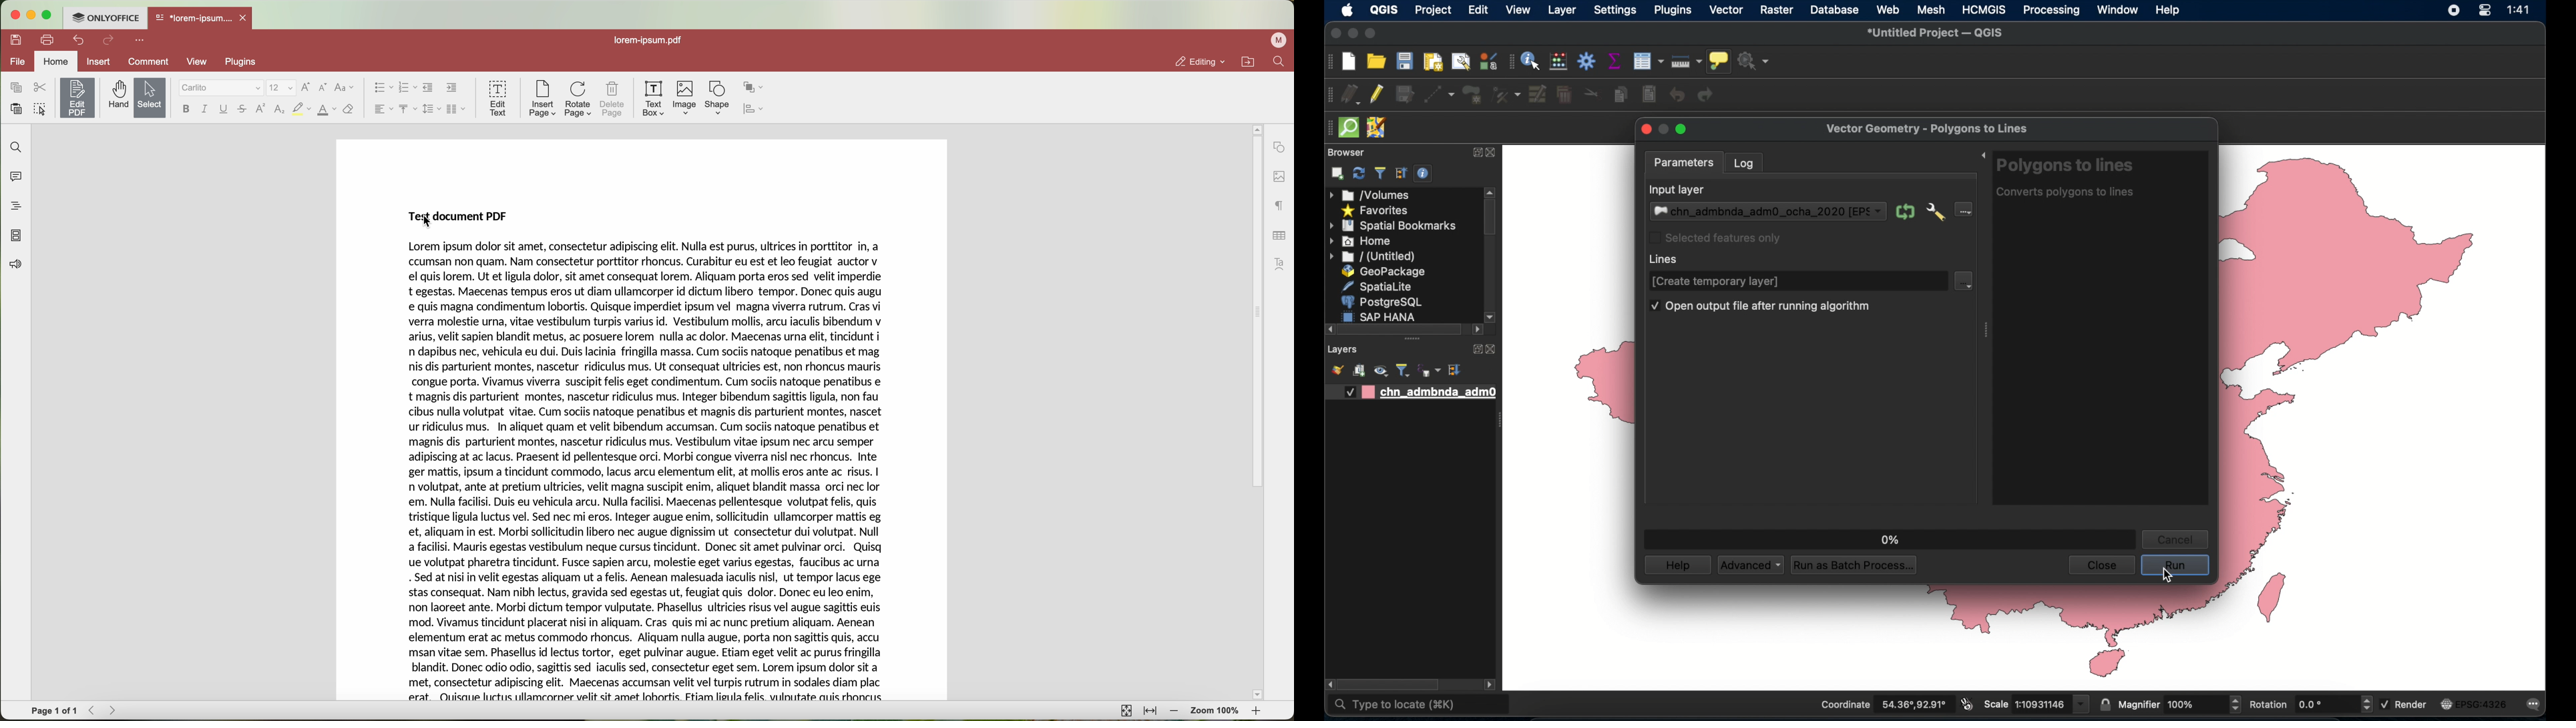  Describe the element at coordinates (497, 99) in the screenshot. I see `edit text` at that location.